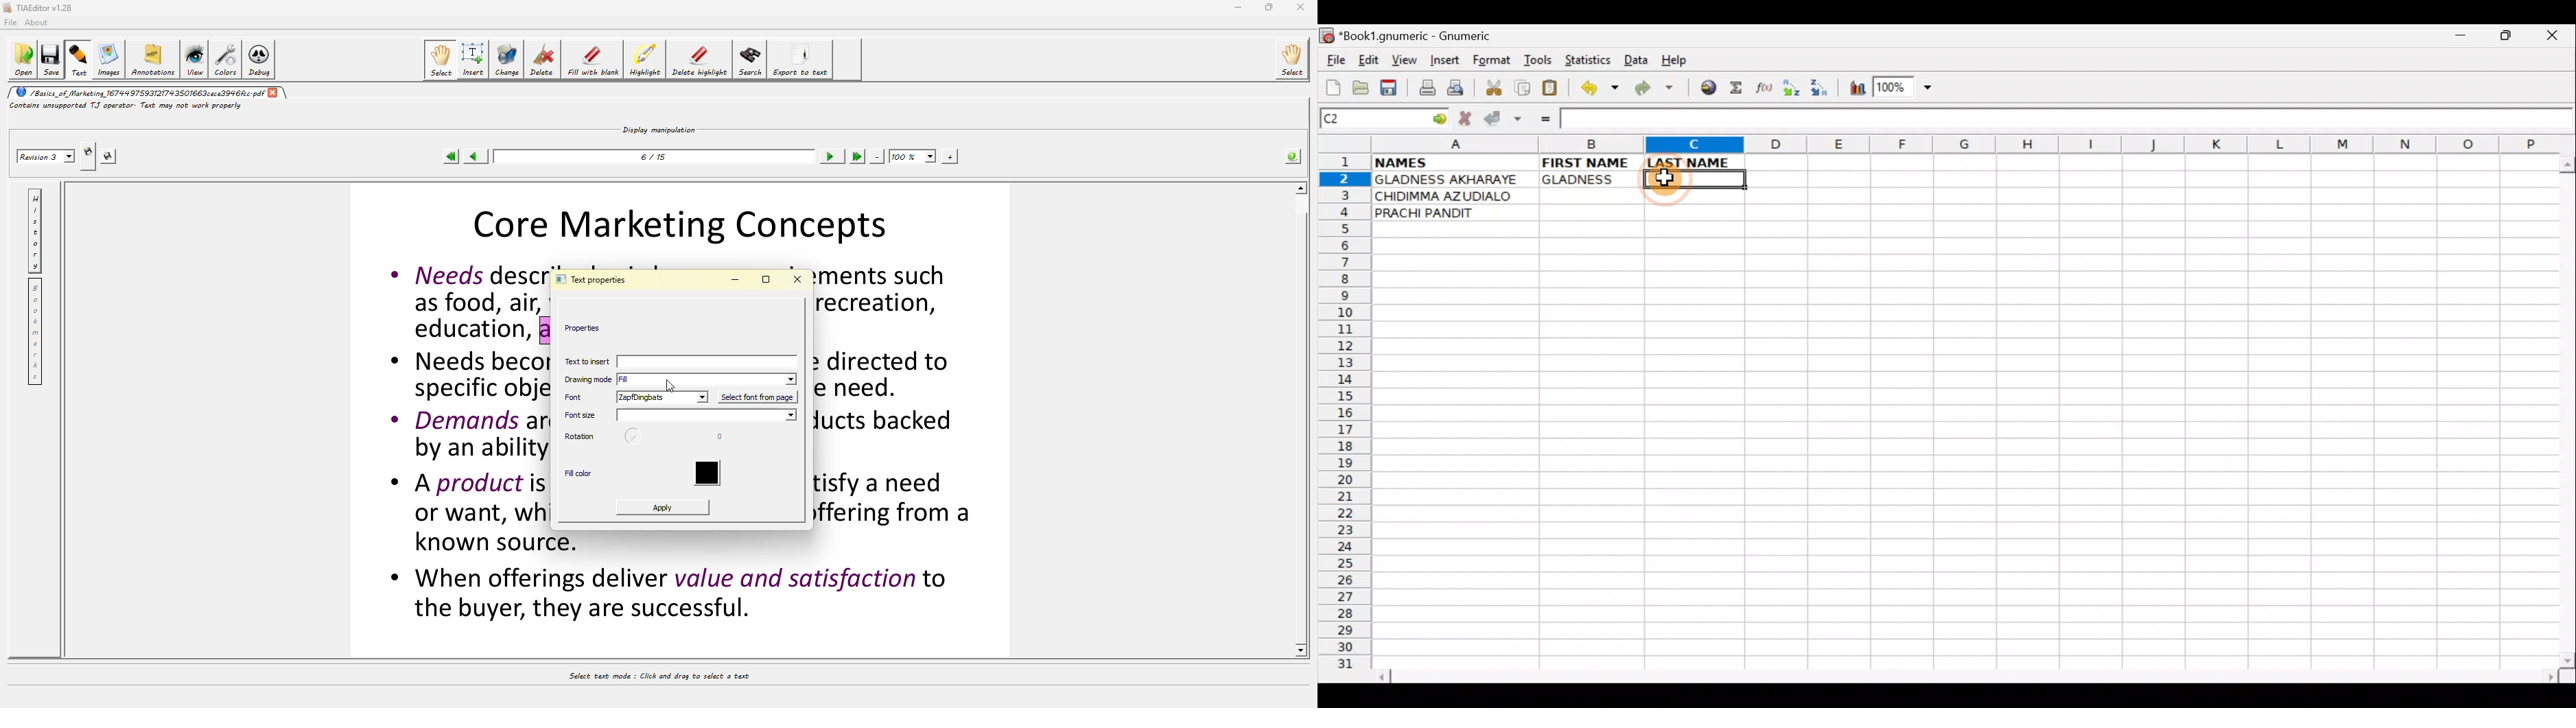  I want to click on CHIDIMMA AZUDIALO, so click(1449, 196).